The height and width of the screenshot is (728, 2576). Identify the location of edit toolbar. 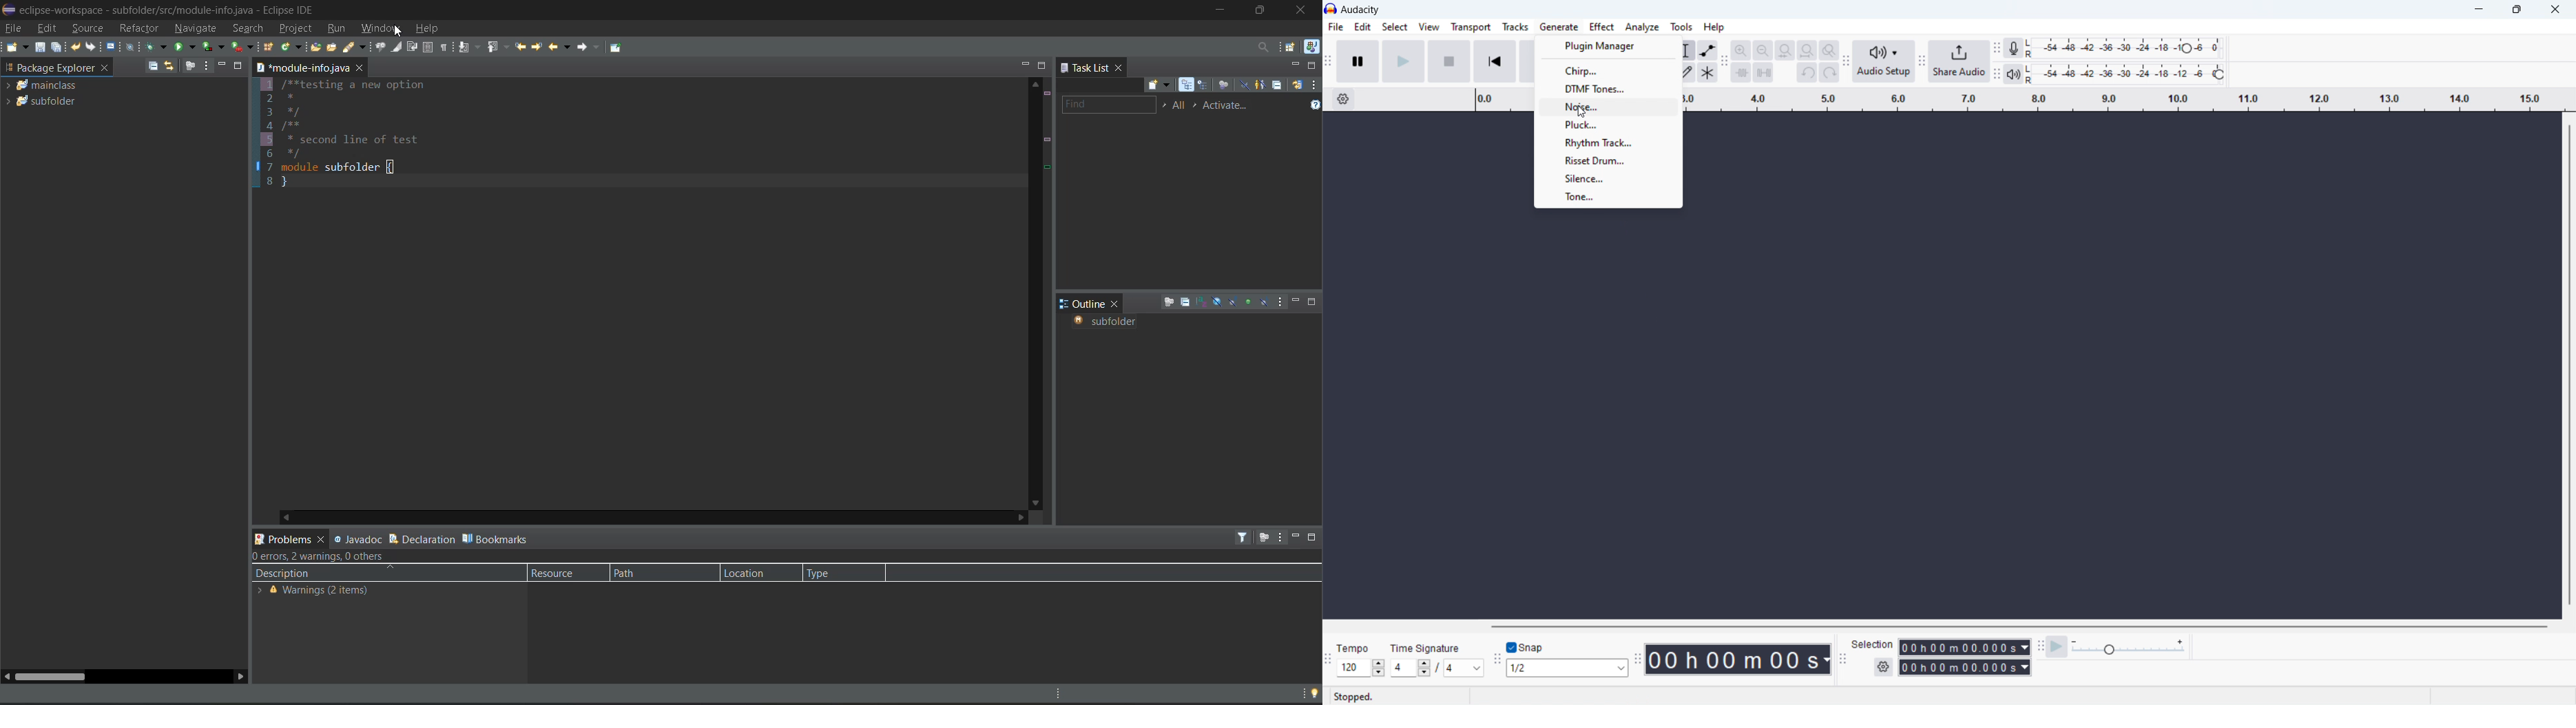
(1725, 61).